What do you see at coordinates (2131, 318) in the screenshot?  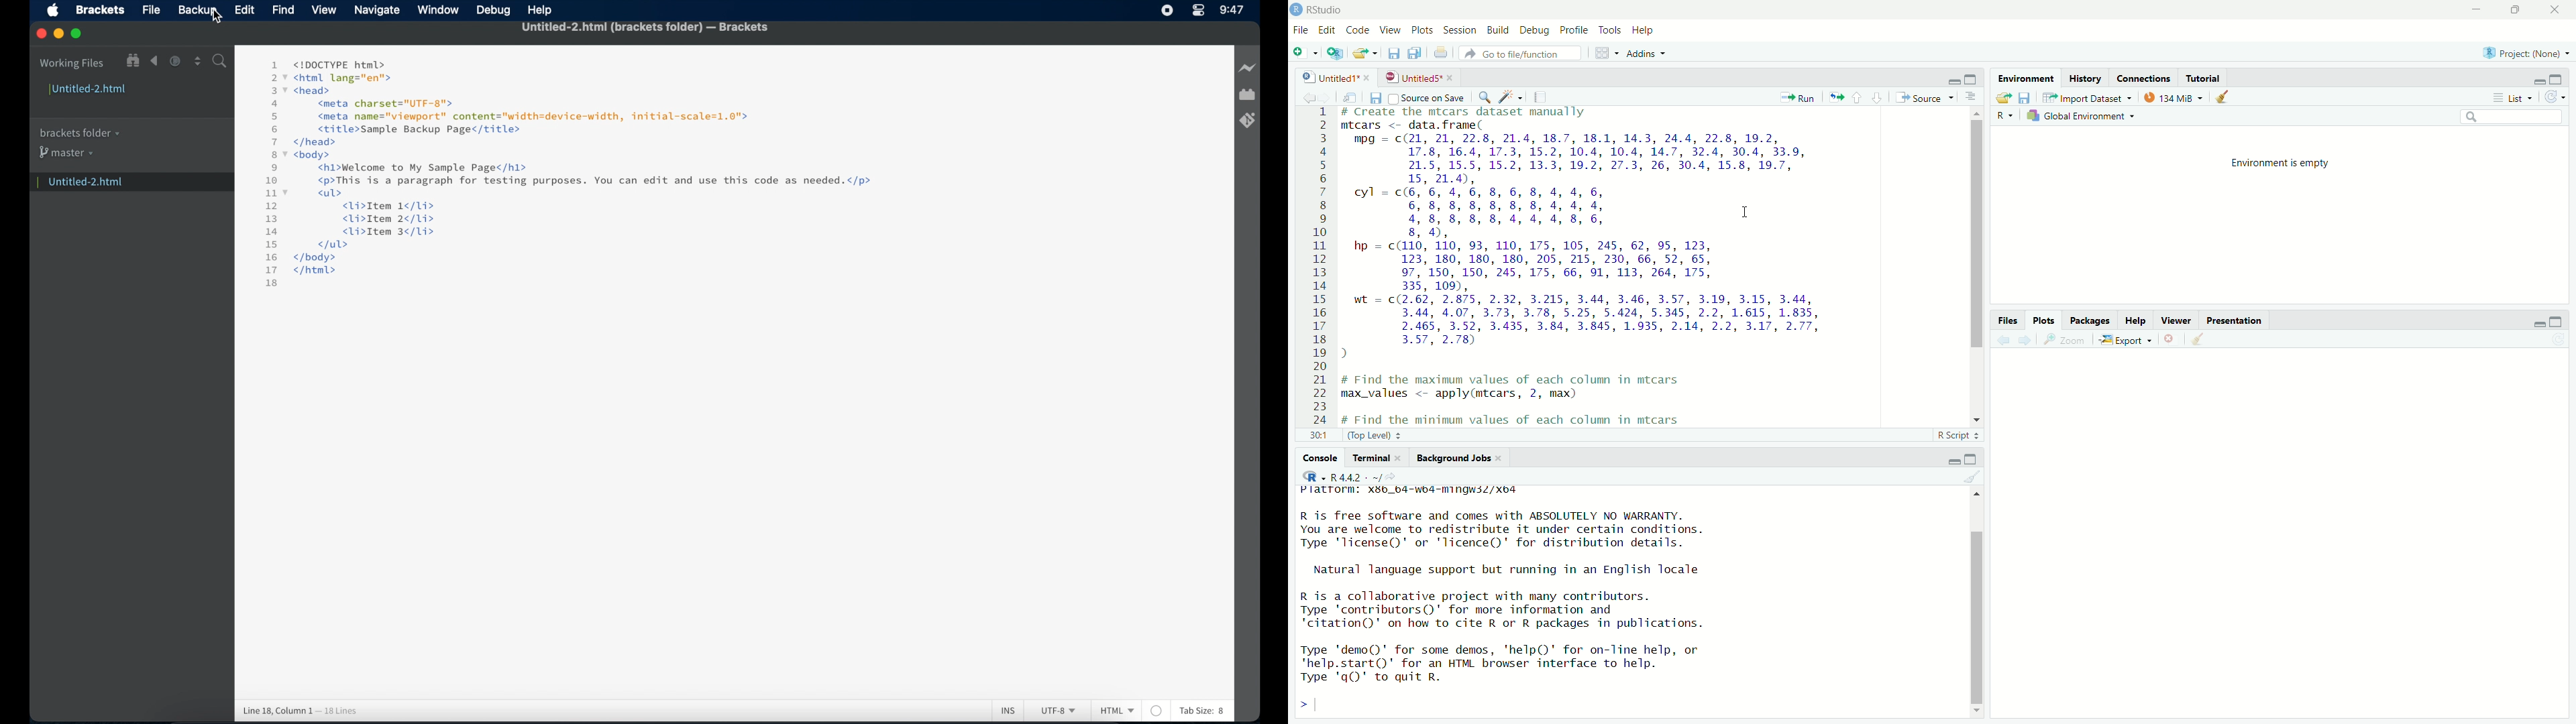 I see `Help` at bounding box center [2131, 318].